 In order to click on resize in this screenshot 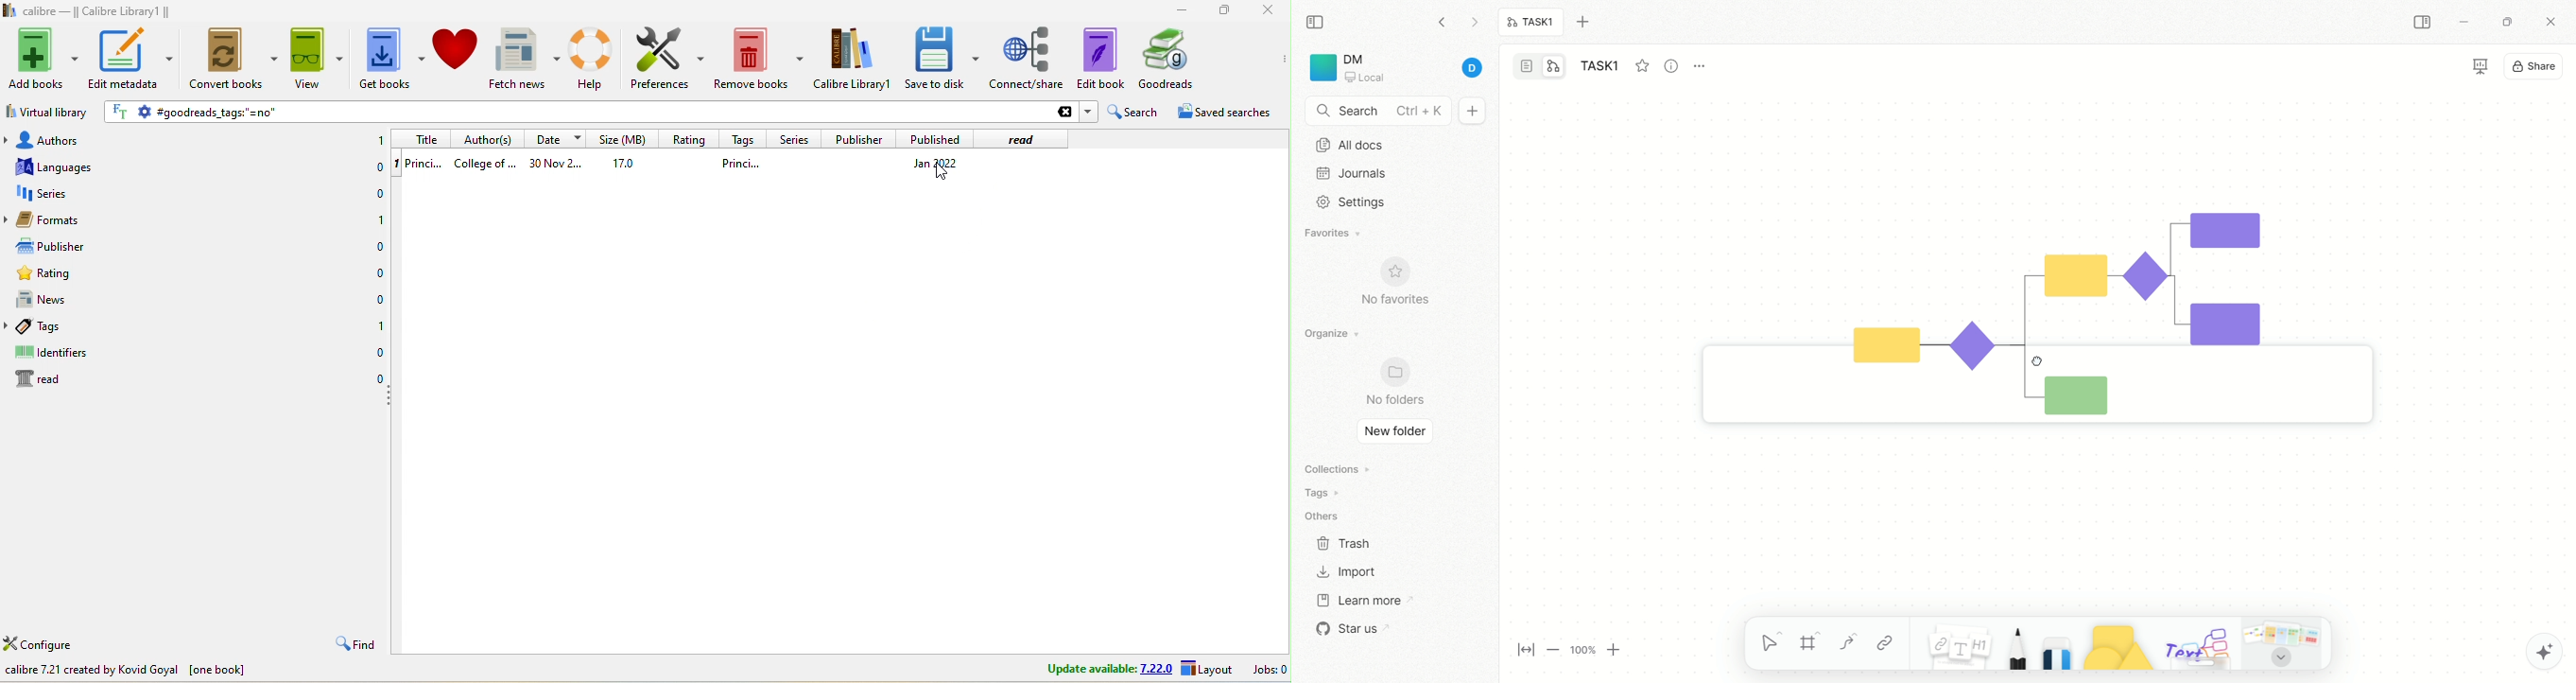, I will do `click(1223, 9)`.